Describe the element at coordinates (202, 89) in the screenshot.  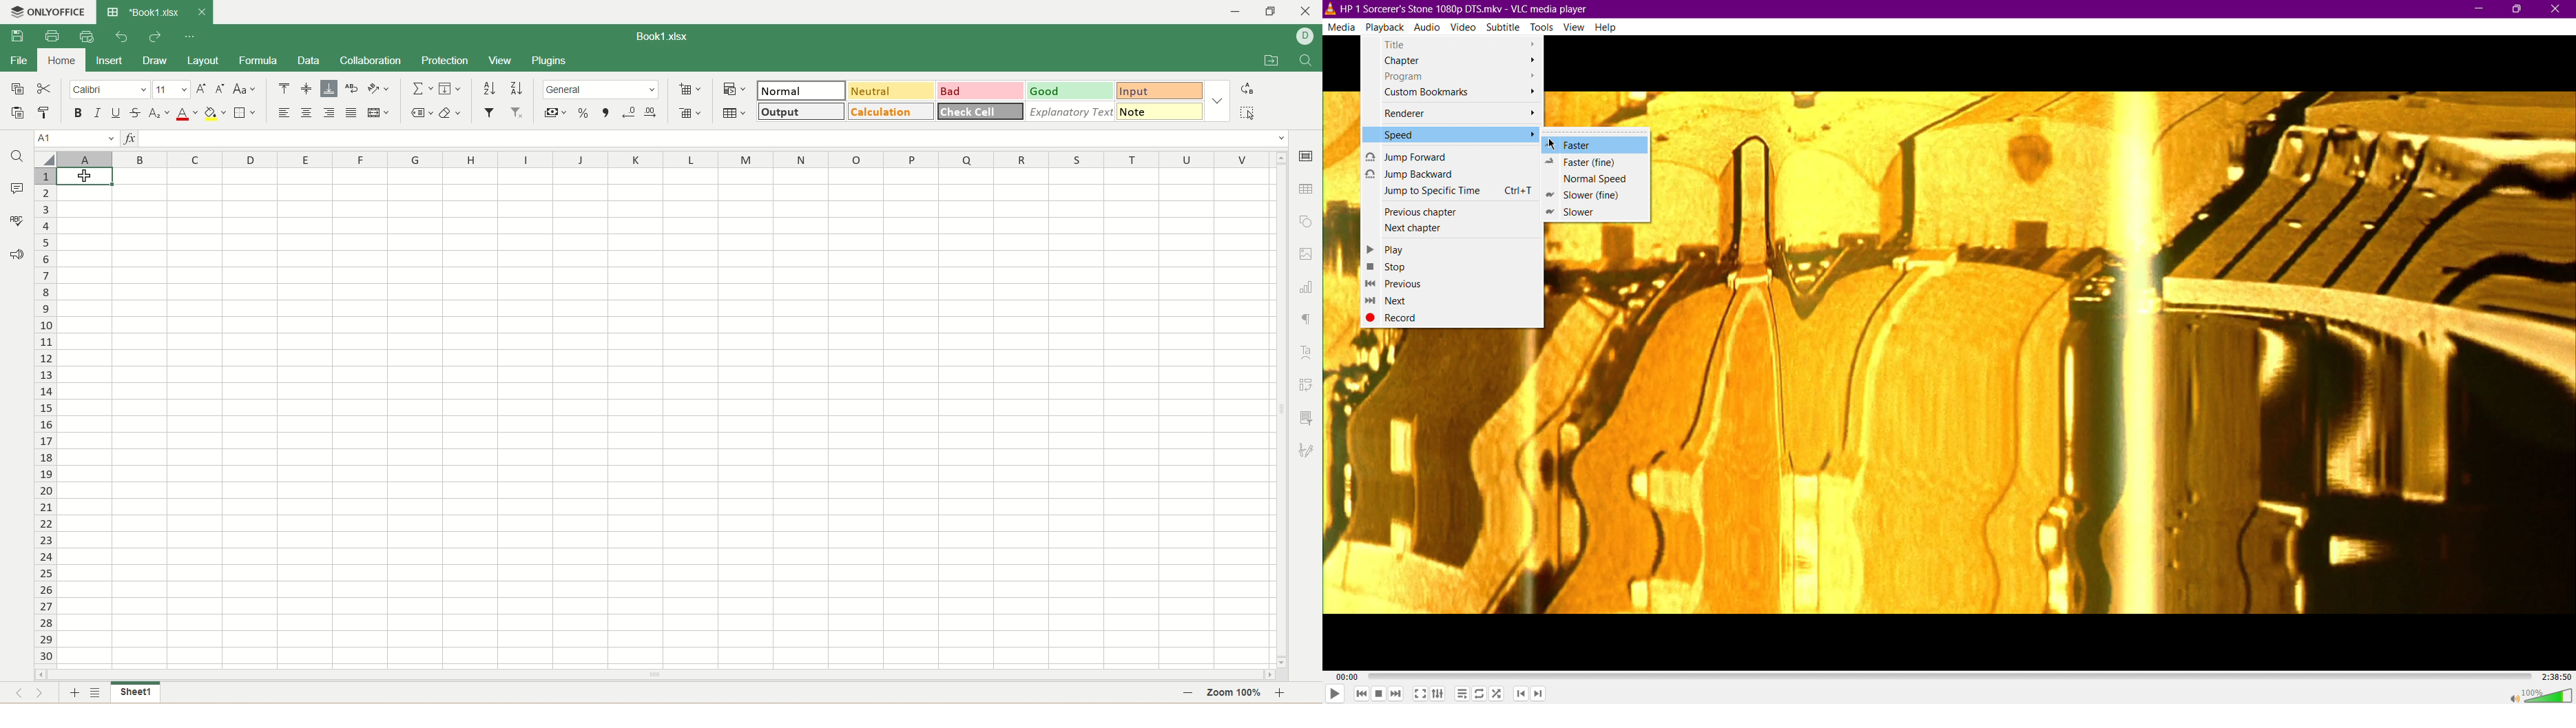
I see `increase size` at that location.